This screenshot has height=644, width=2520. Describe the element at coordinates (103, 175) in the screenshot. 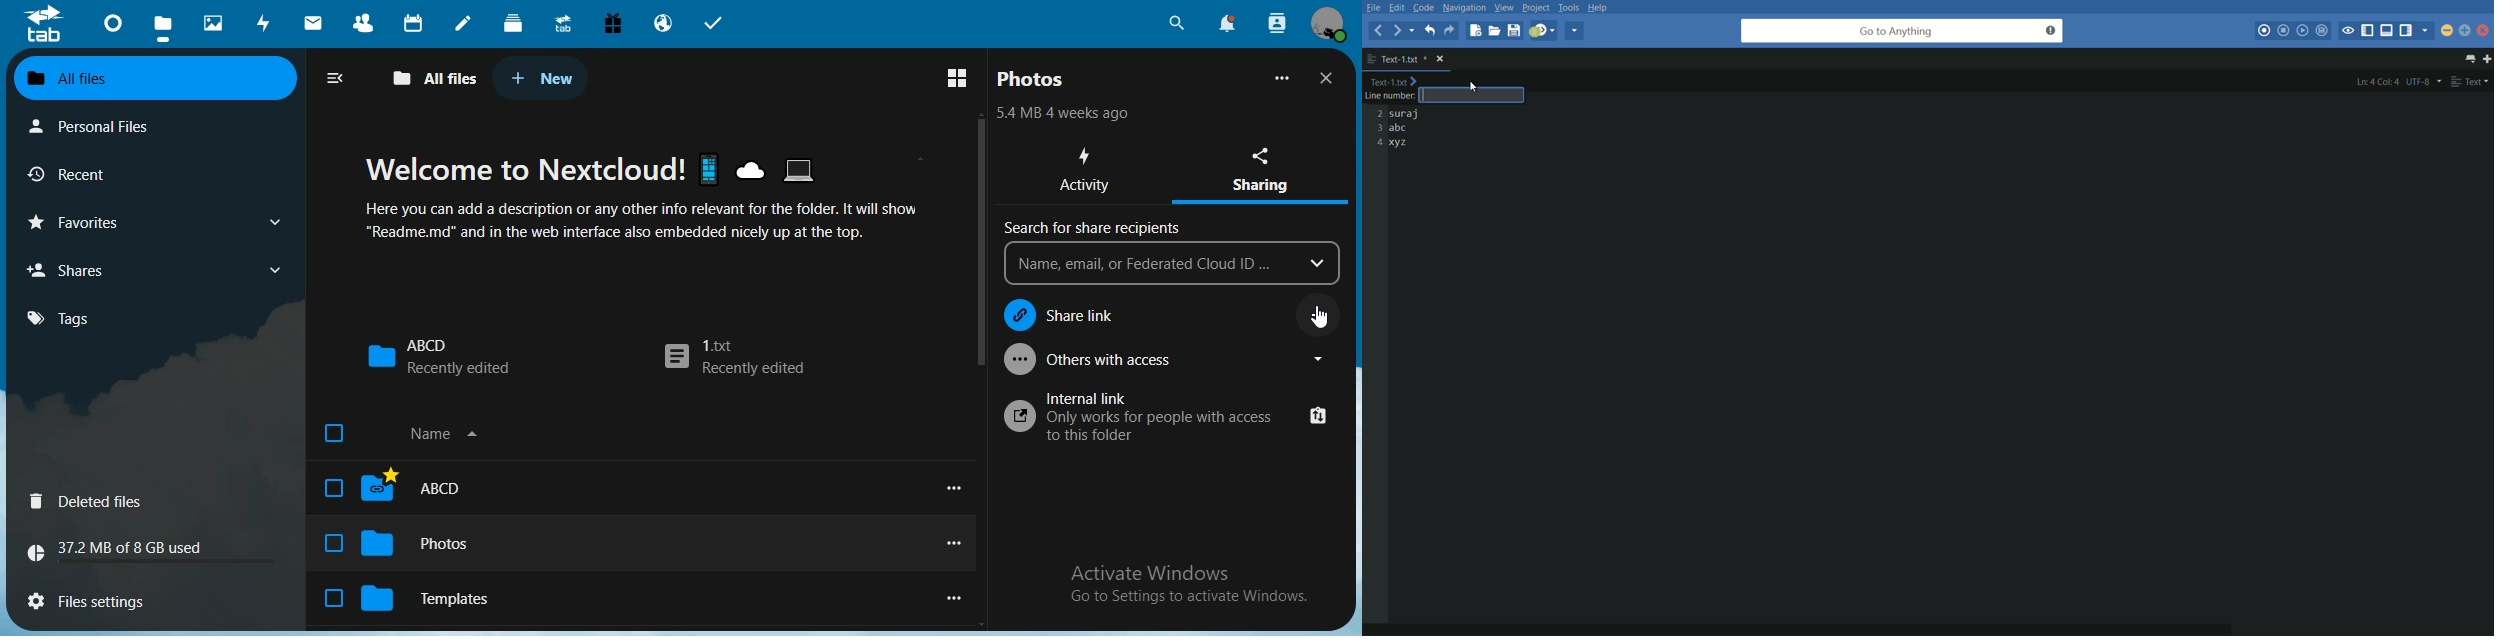

I see `recent` at that location.